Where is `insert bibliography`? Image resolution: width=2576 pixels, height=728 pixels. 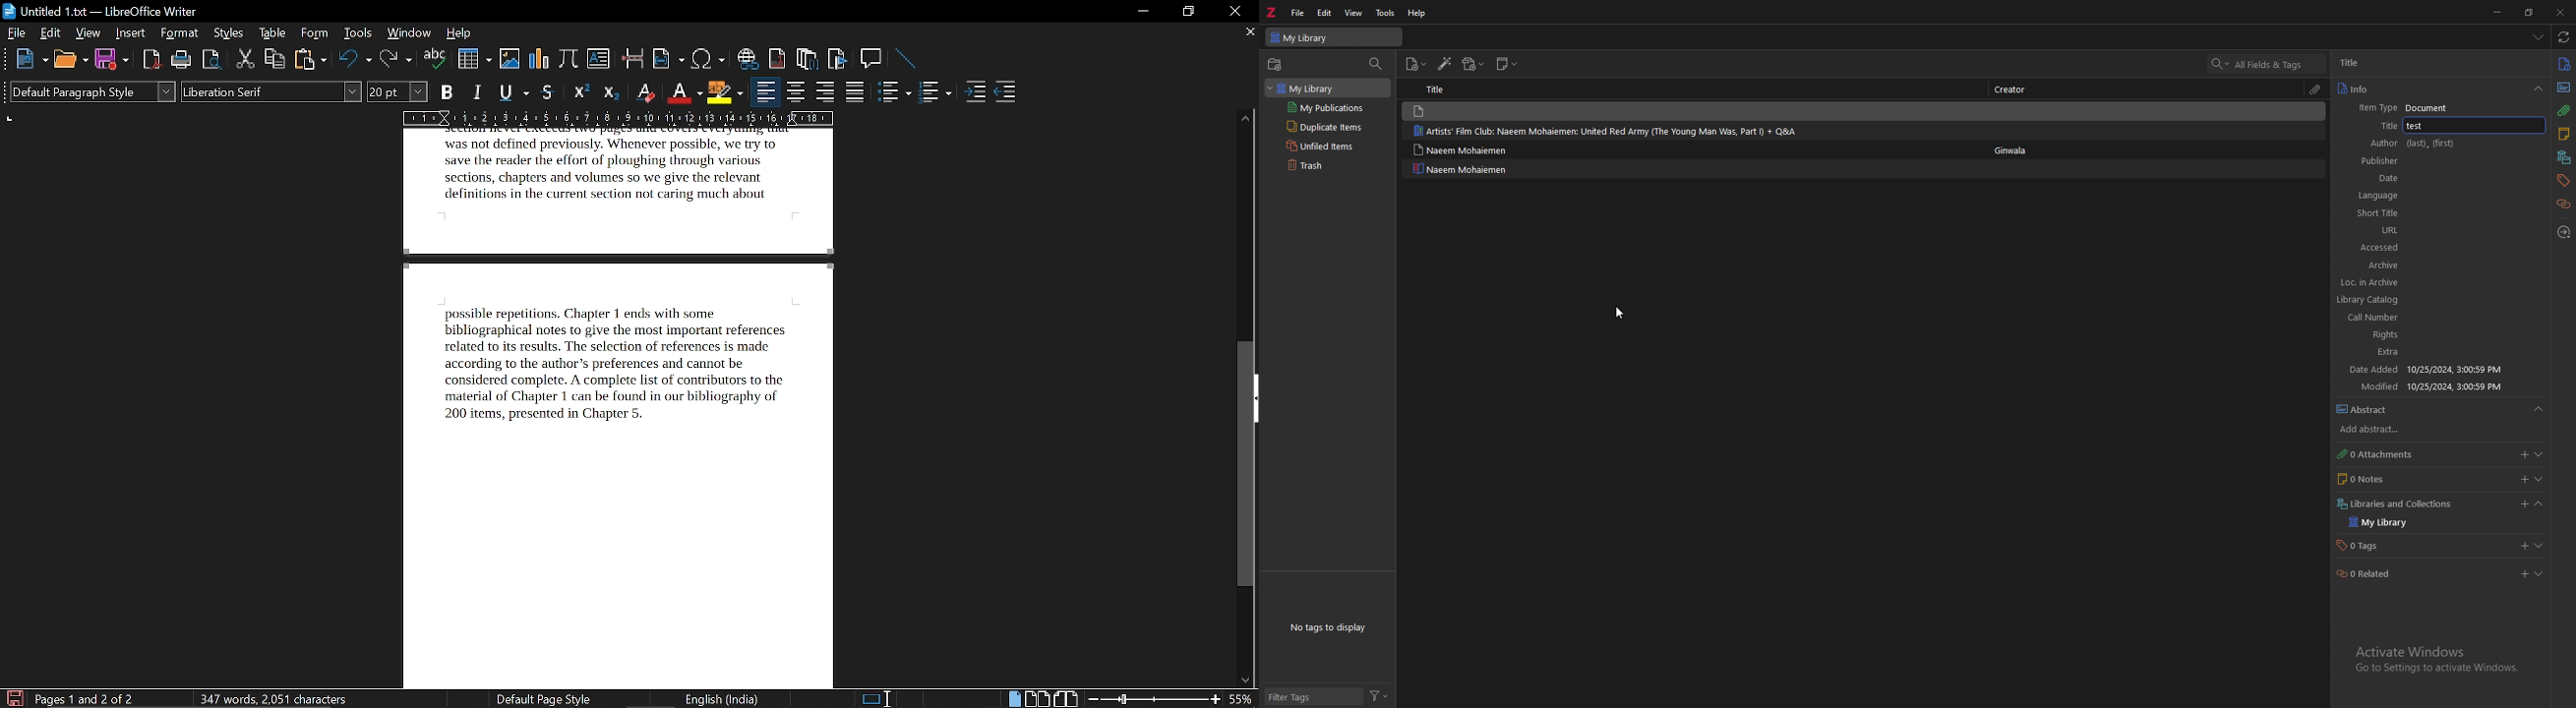
insert bibliography is located at coordinates (835, 59).